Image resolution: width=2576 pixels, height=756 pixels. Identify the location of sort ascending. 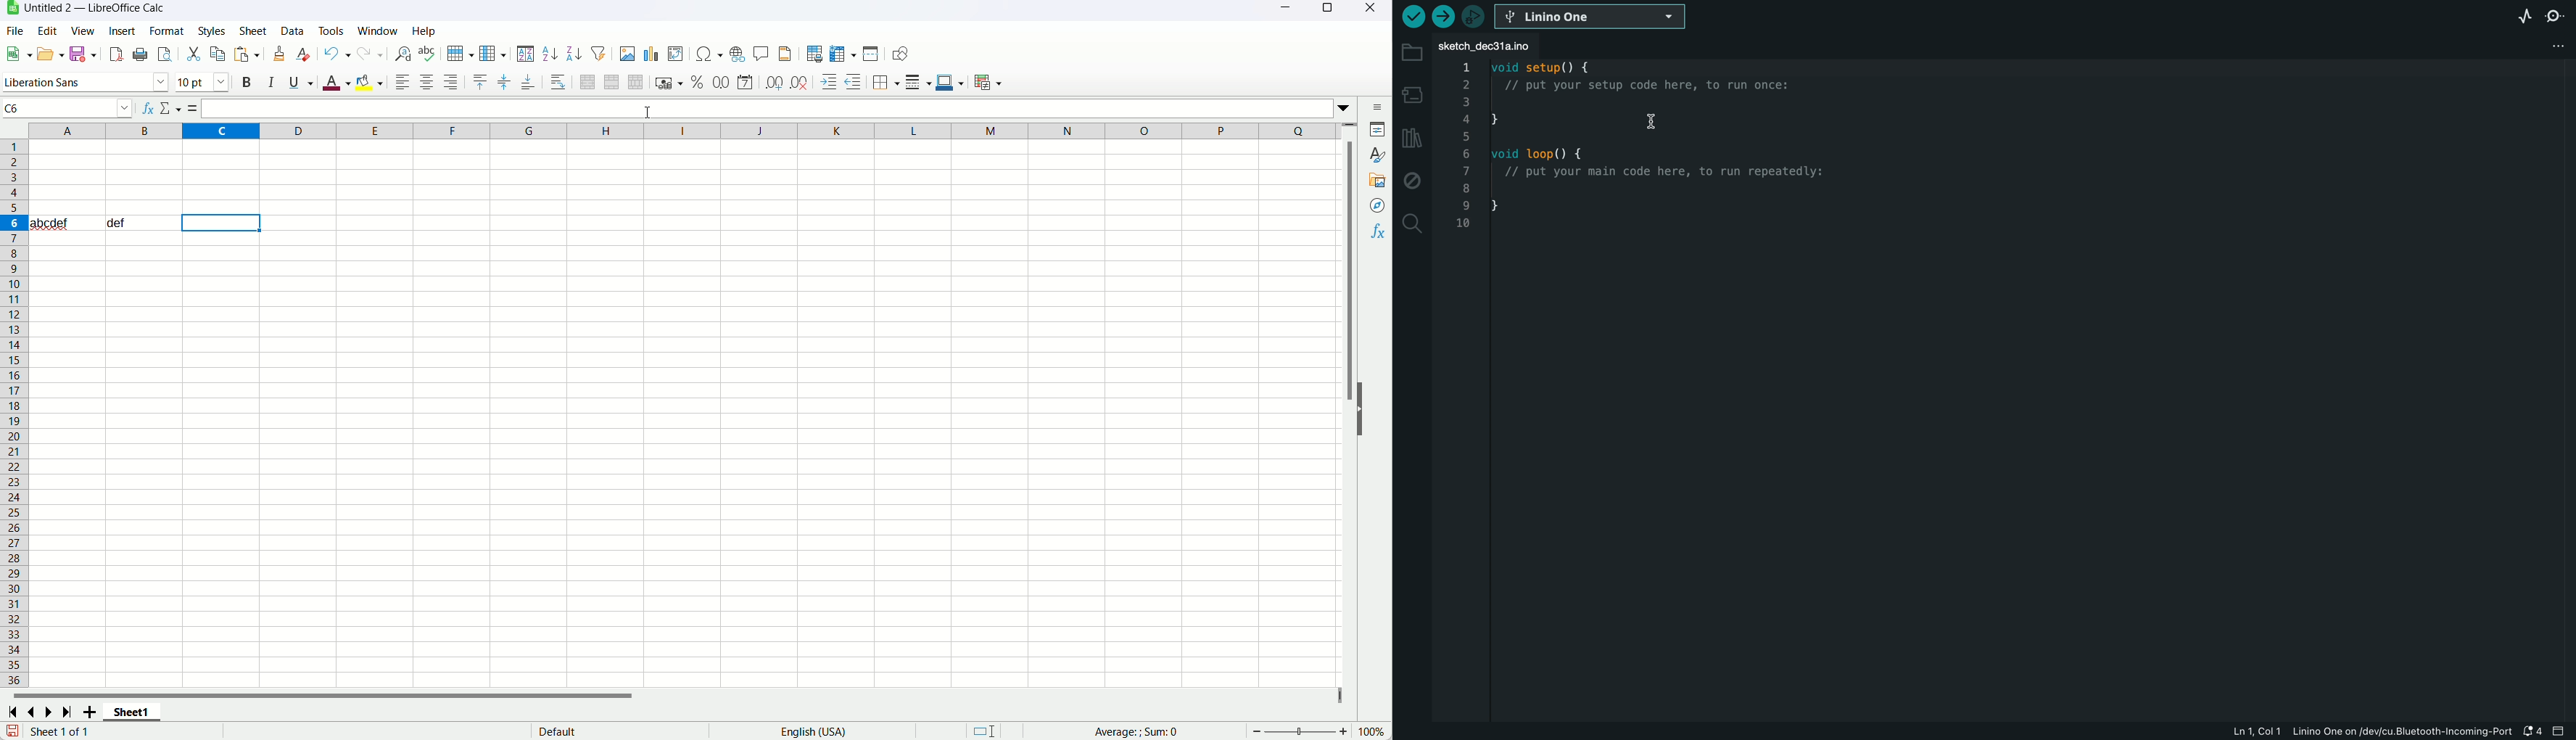
(550, 54).